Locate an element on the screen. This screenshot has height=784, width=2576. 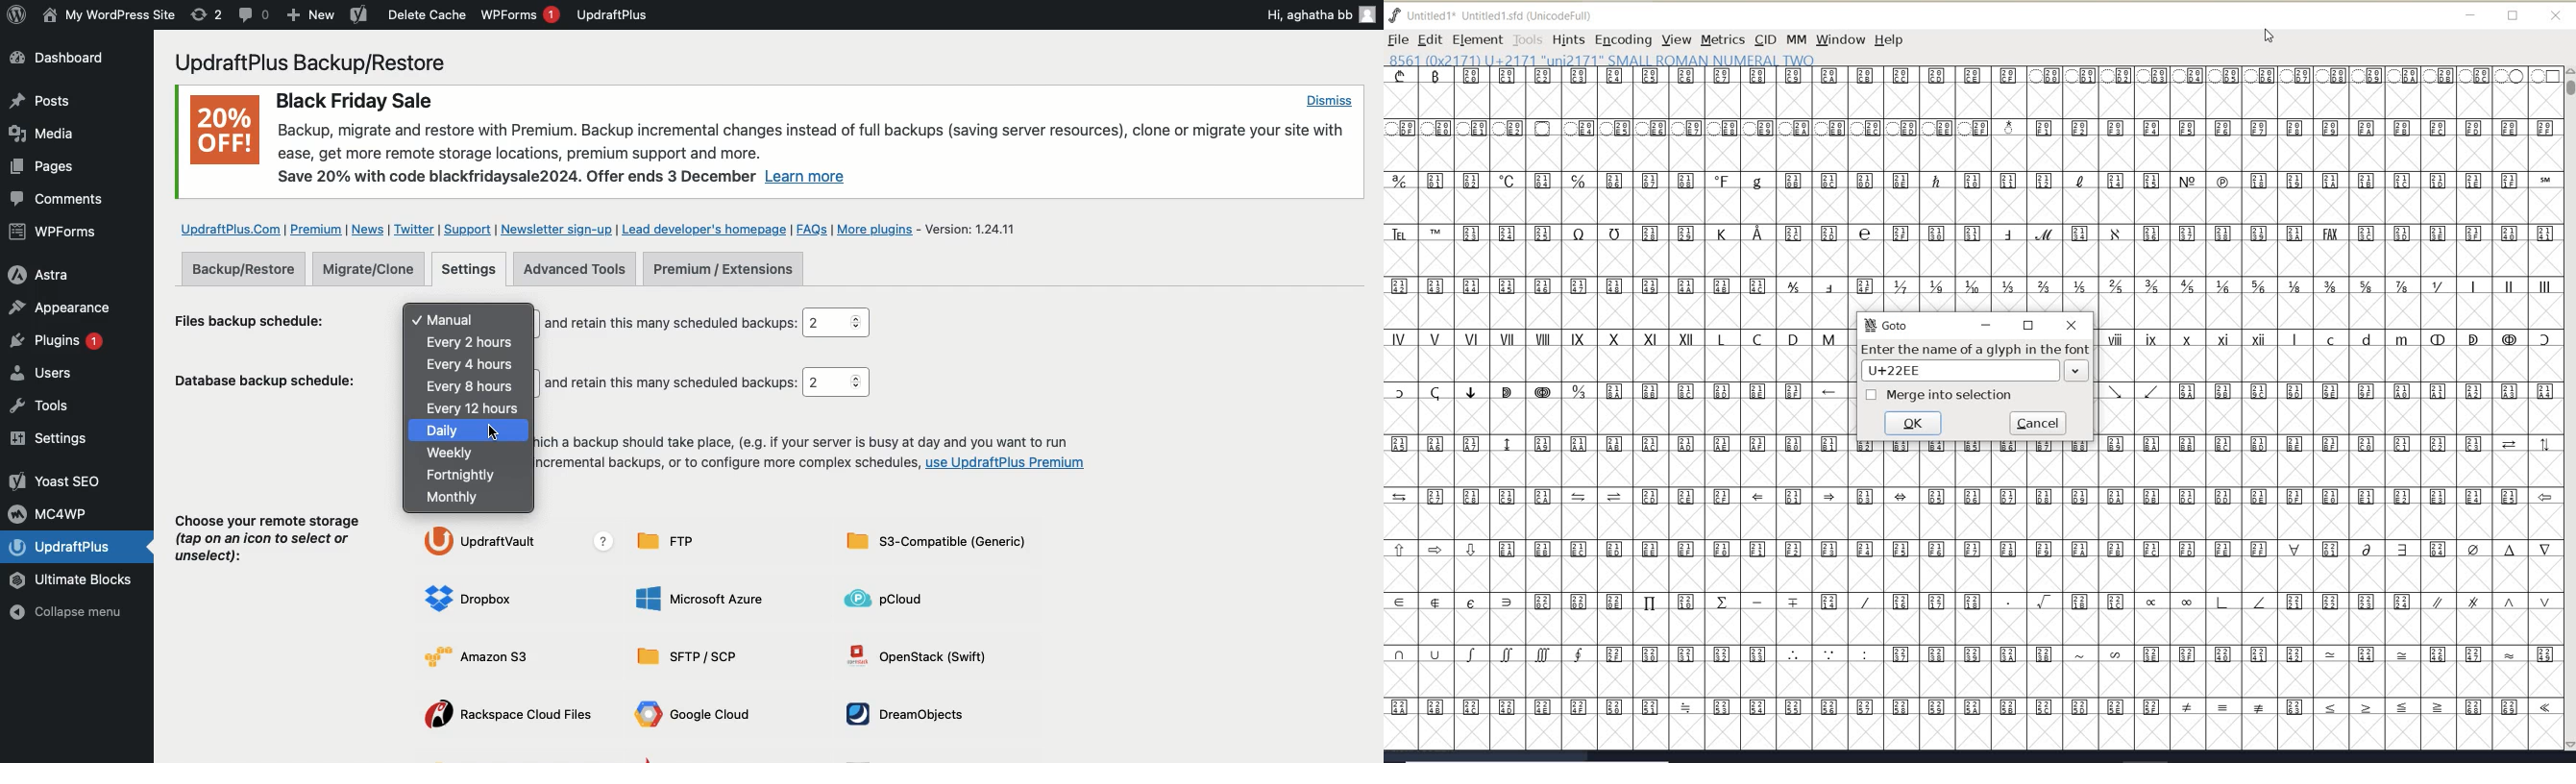
Settings is located at coordinates (55, 439).